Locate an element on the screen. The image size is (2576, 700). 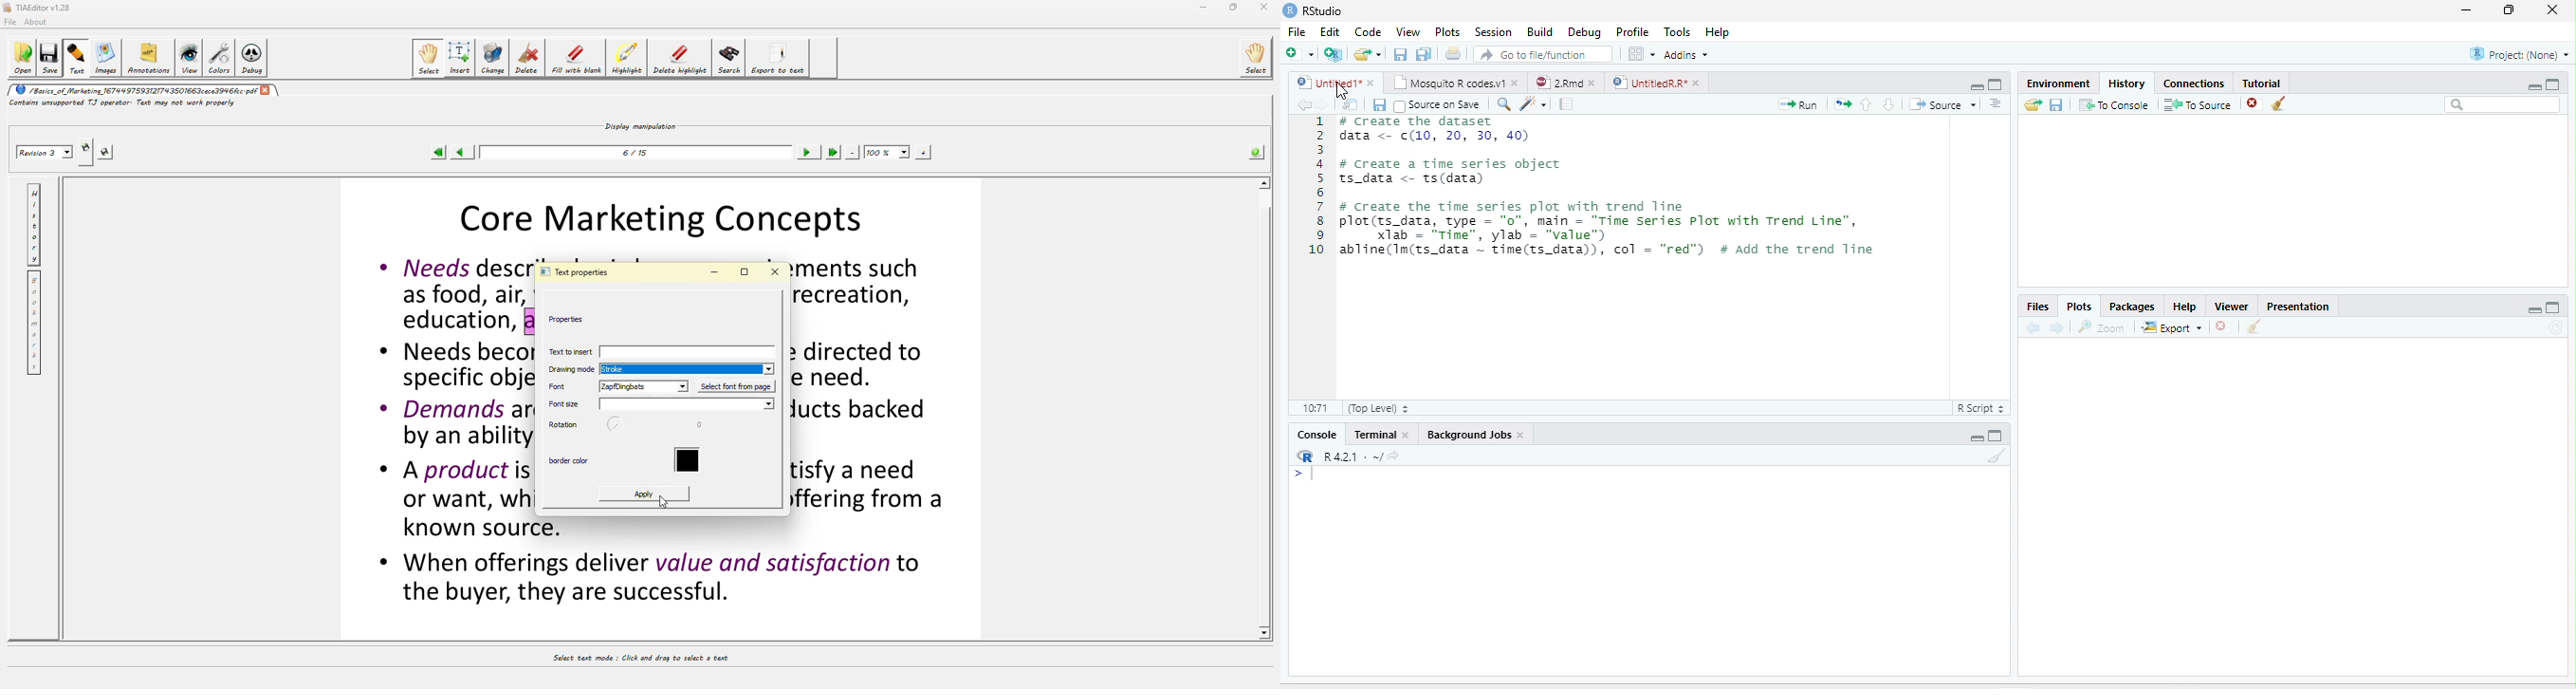
Addins is located at coordinates (1686, 55).